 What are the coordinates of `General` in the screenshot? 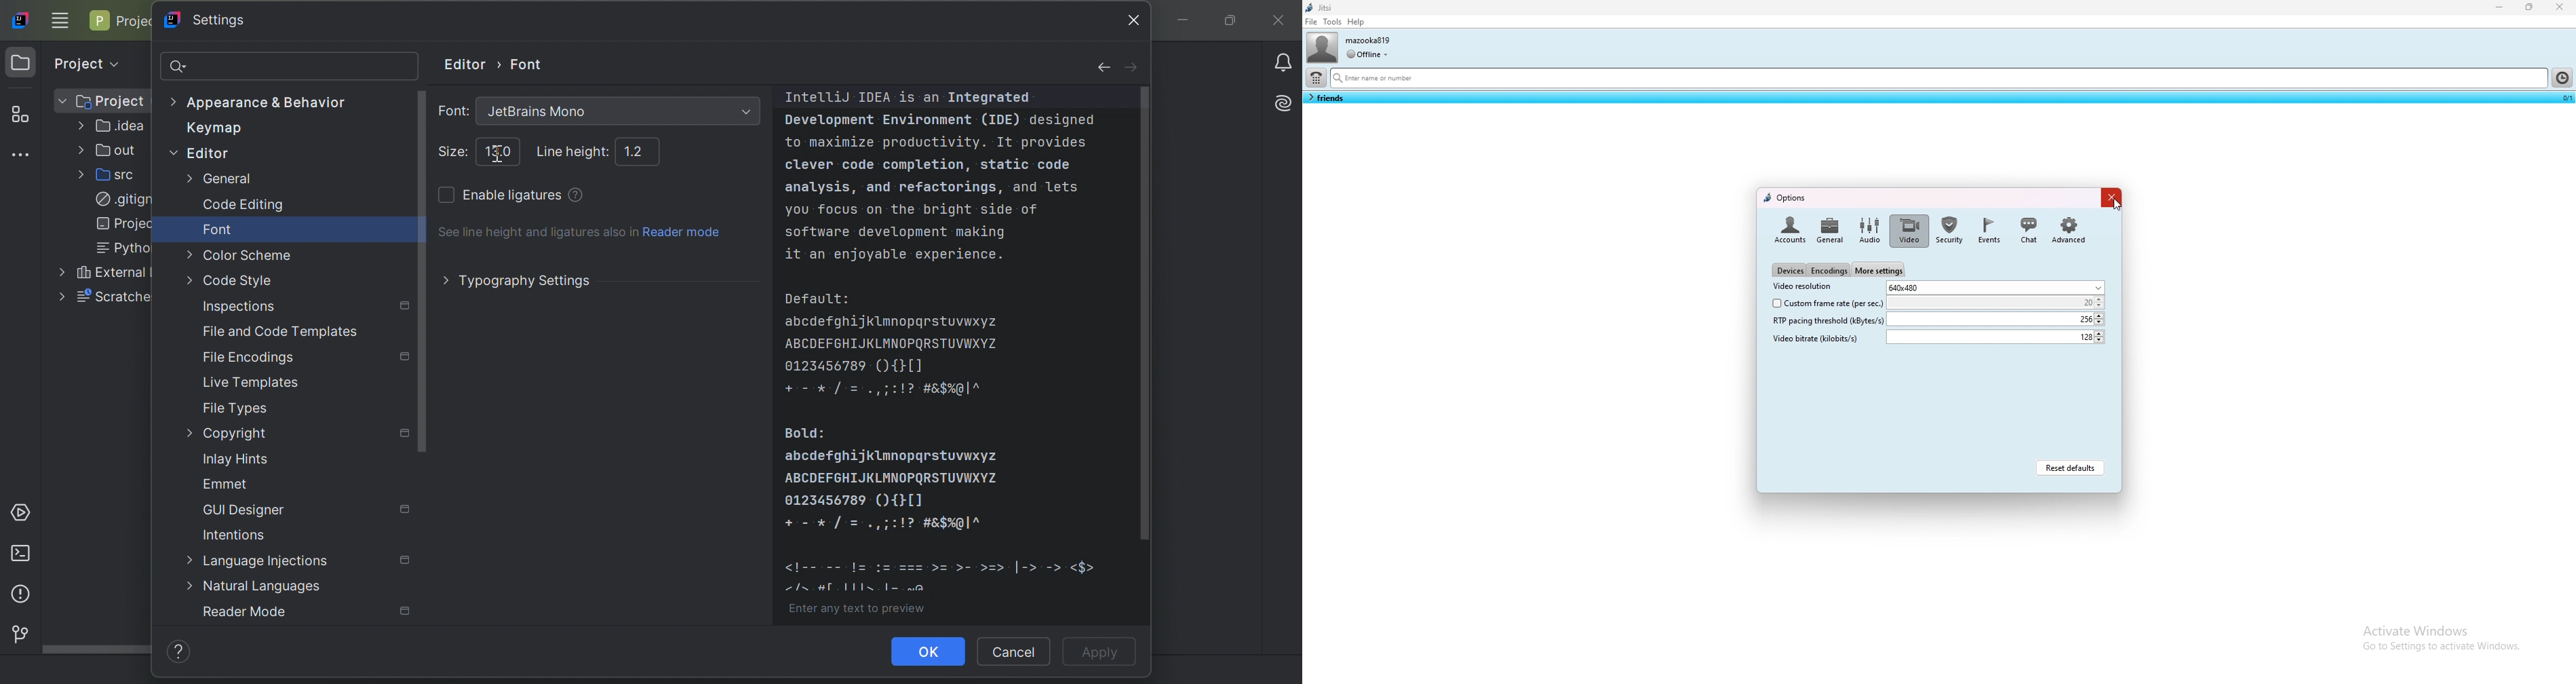 It's located at (1831, 228).